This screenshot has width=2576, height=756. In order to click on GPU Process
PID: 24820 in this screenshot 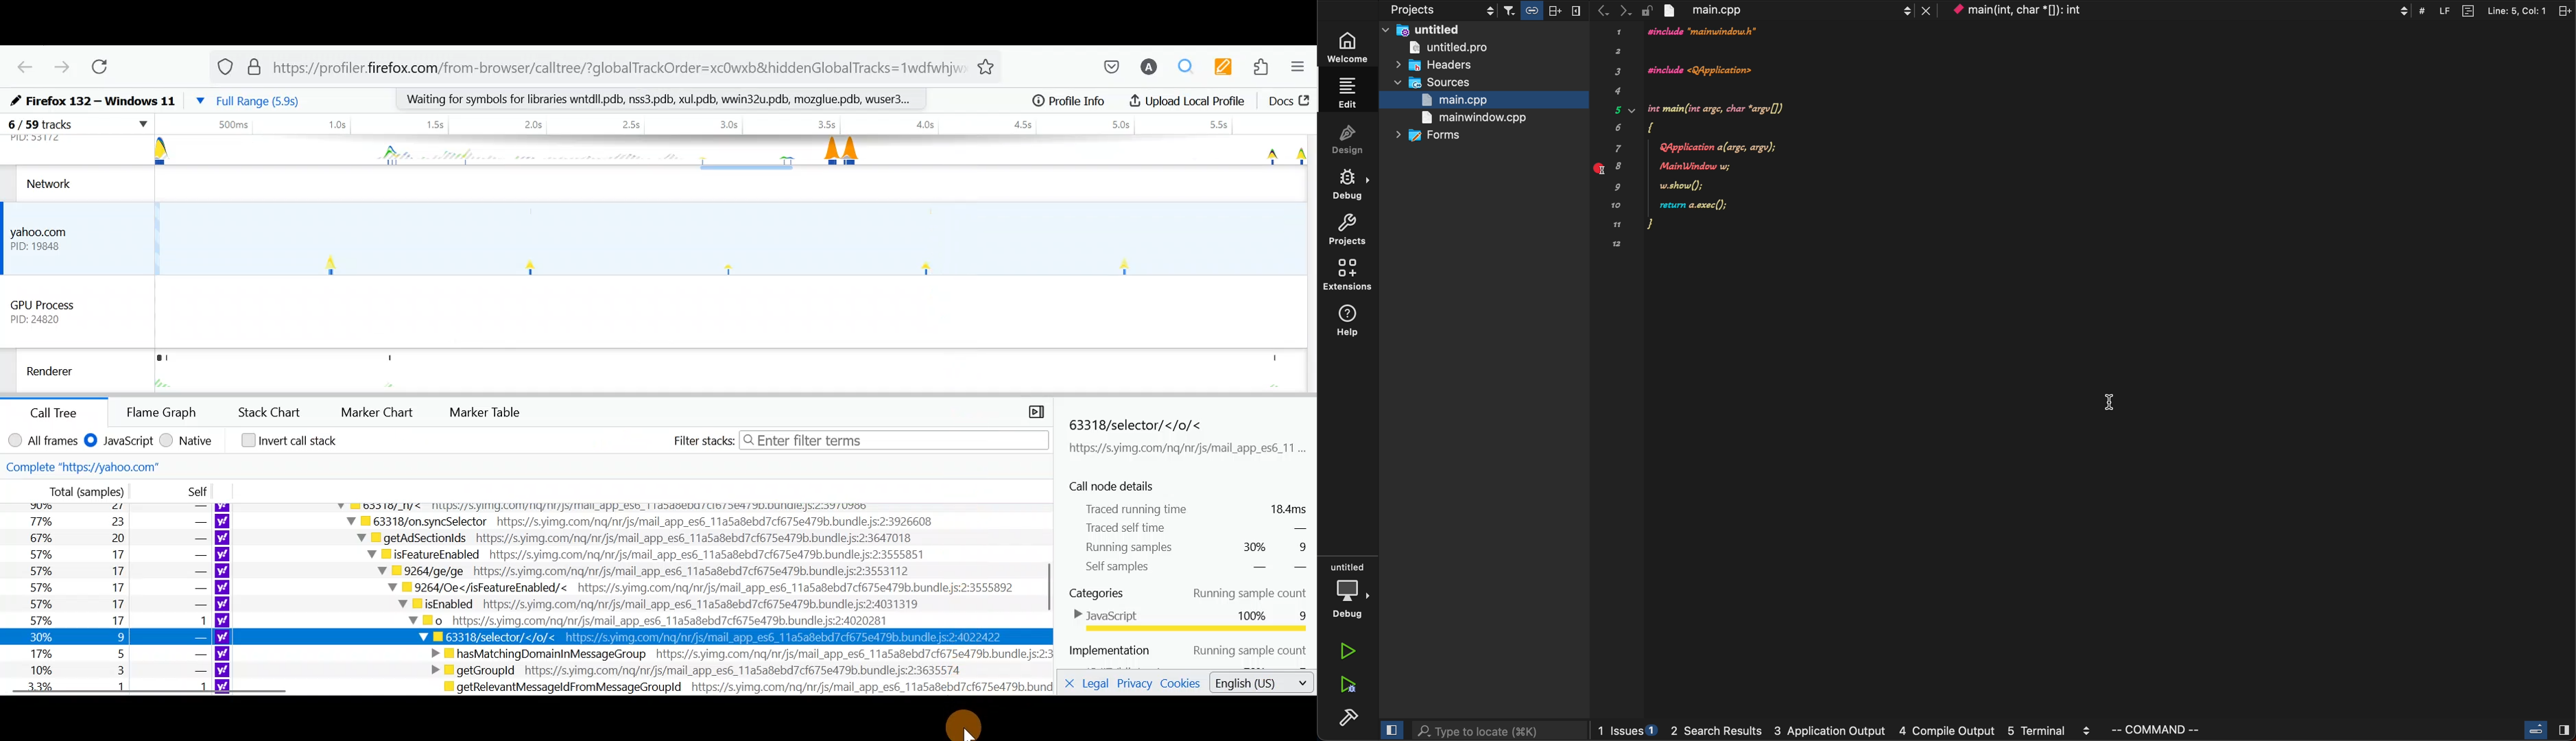, I will do `click(56, 309)`.